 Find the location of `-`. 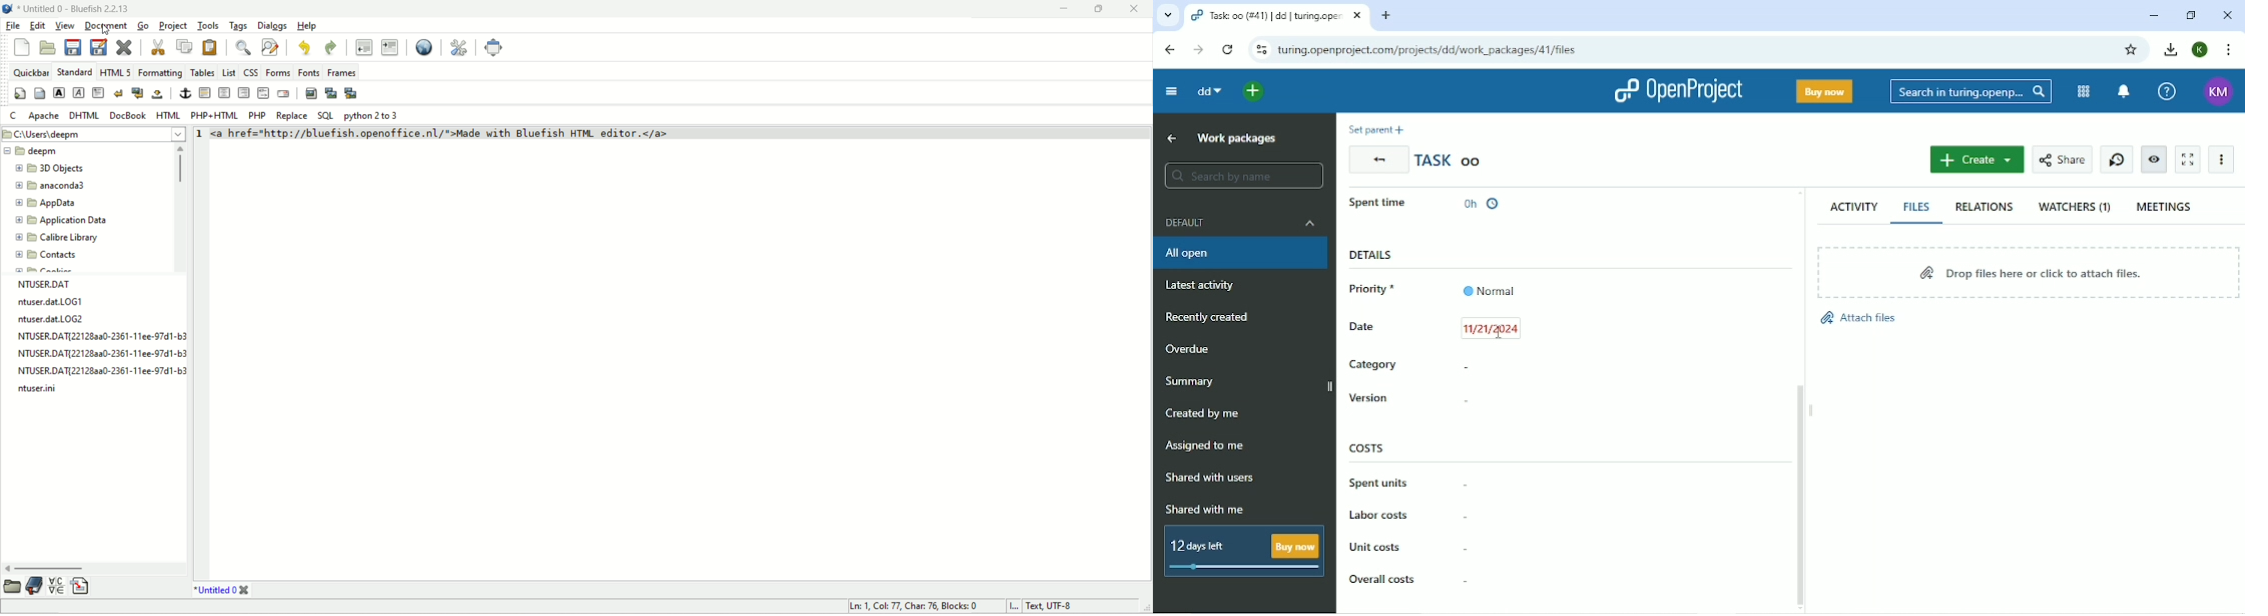

- is located at coordinates (1466, 516).